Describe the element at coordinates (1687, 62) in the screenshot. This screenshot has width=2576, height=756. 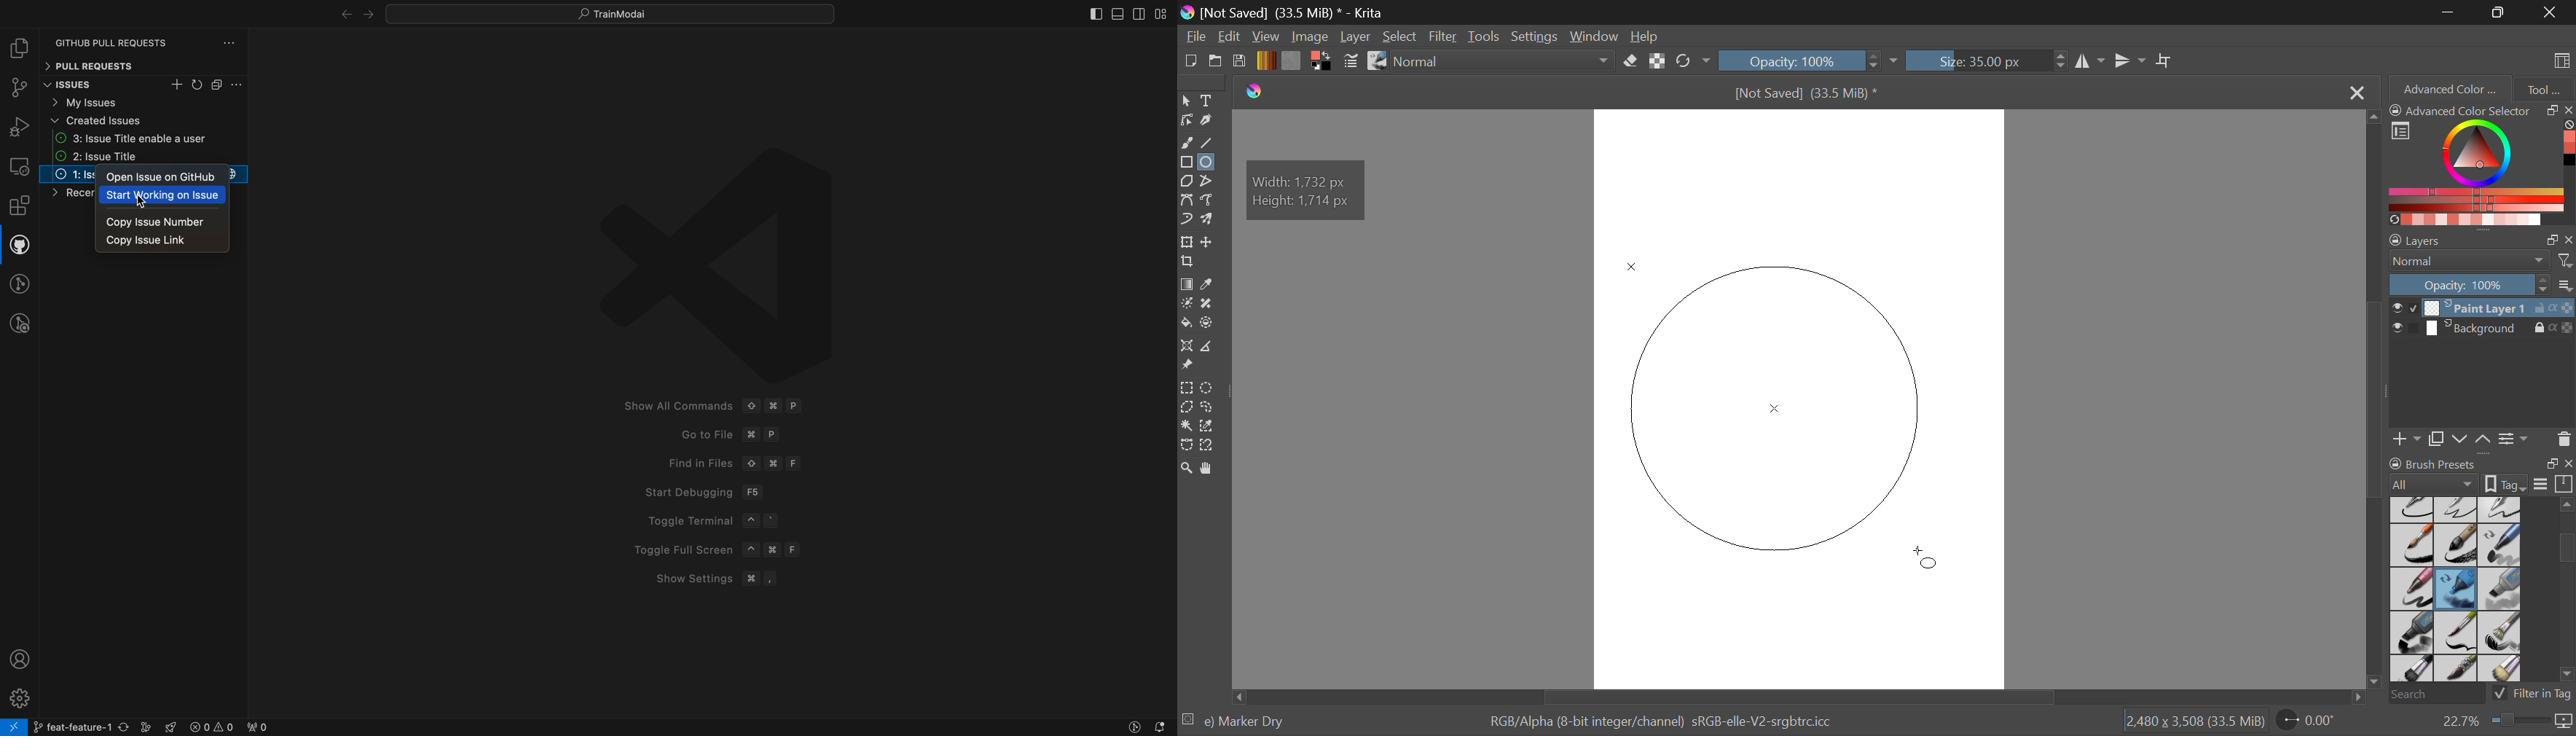
I see `Refresh` at that location.